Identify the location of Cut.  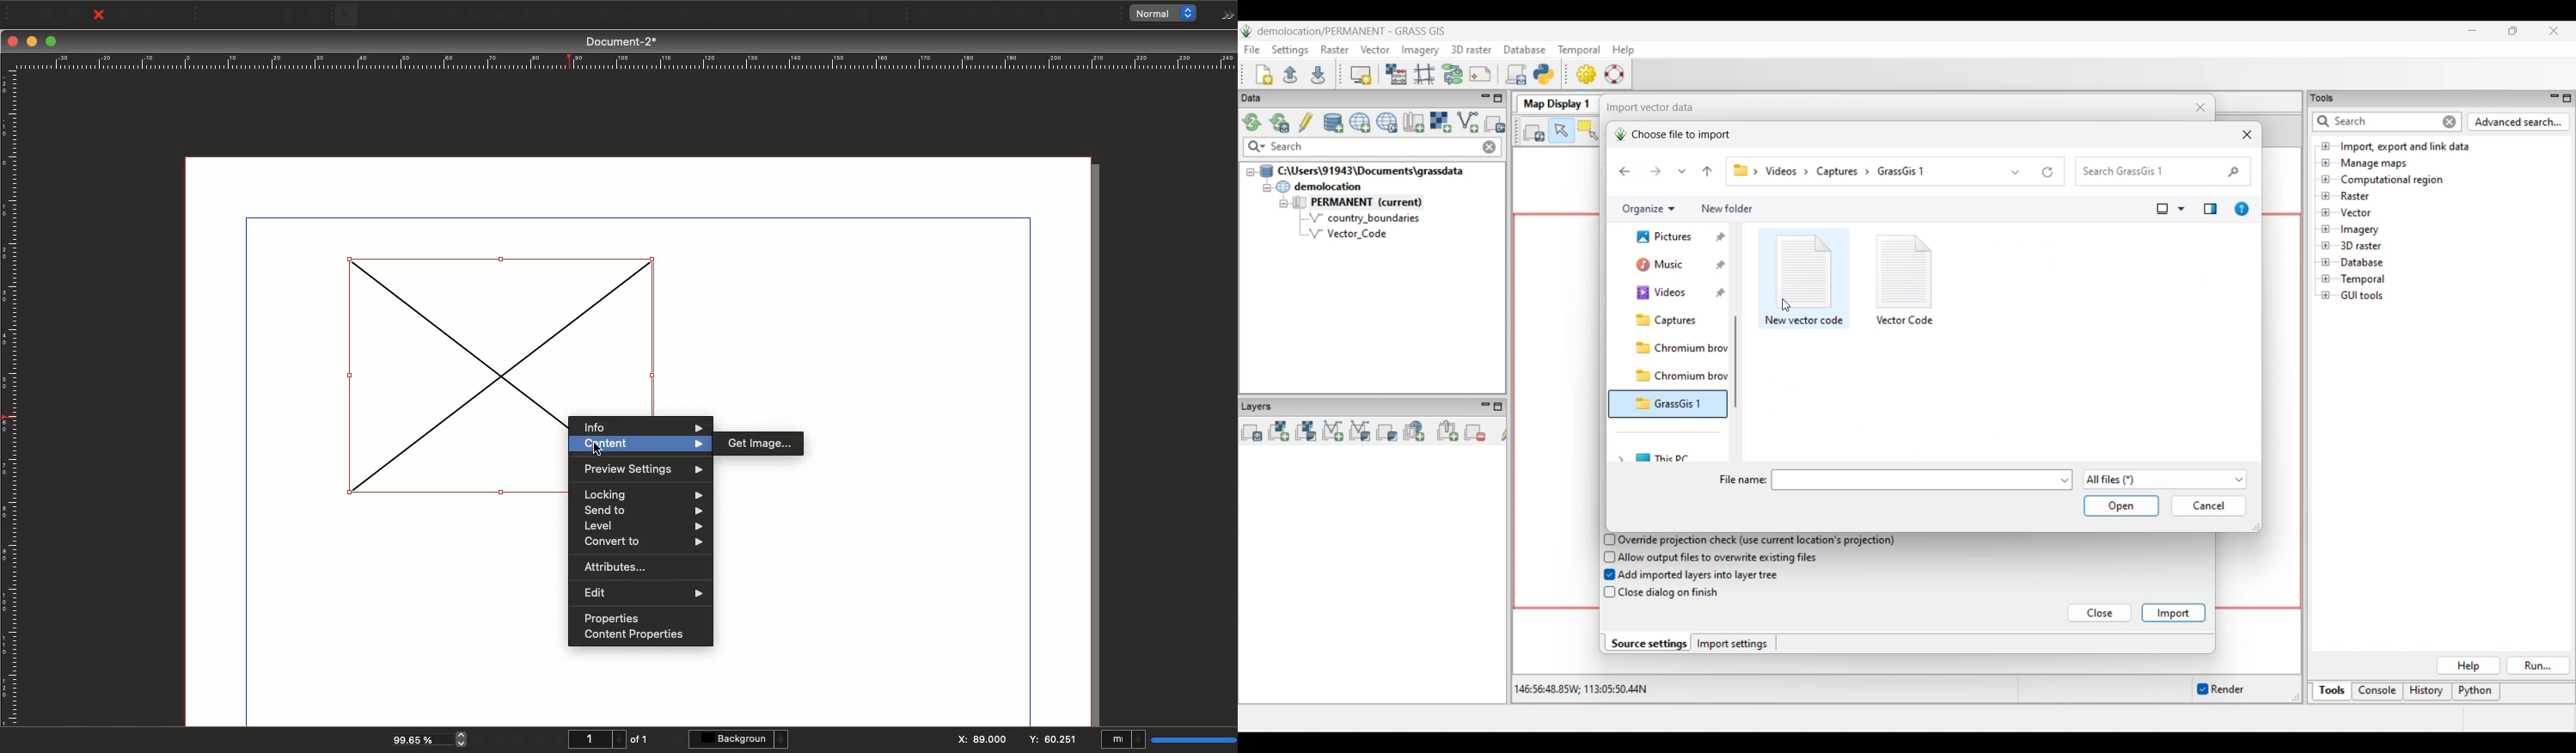
(261, 15).